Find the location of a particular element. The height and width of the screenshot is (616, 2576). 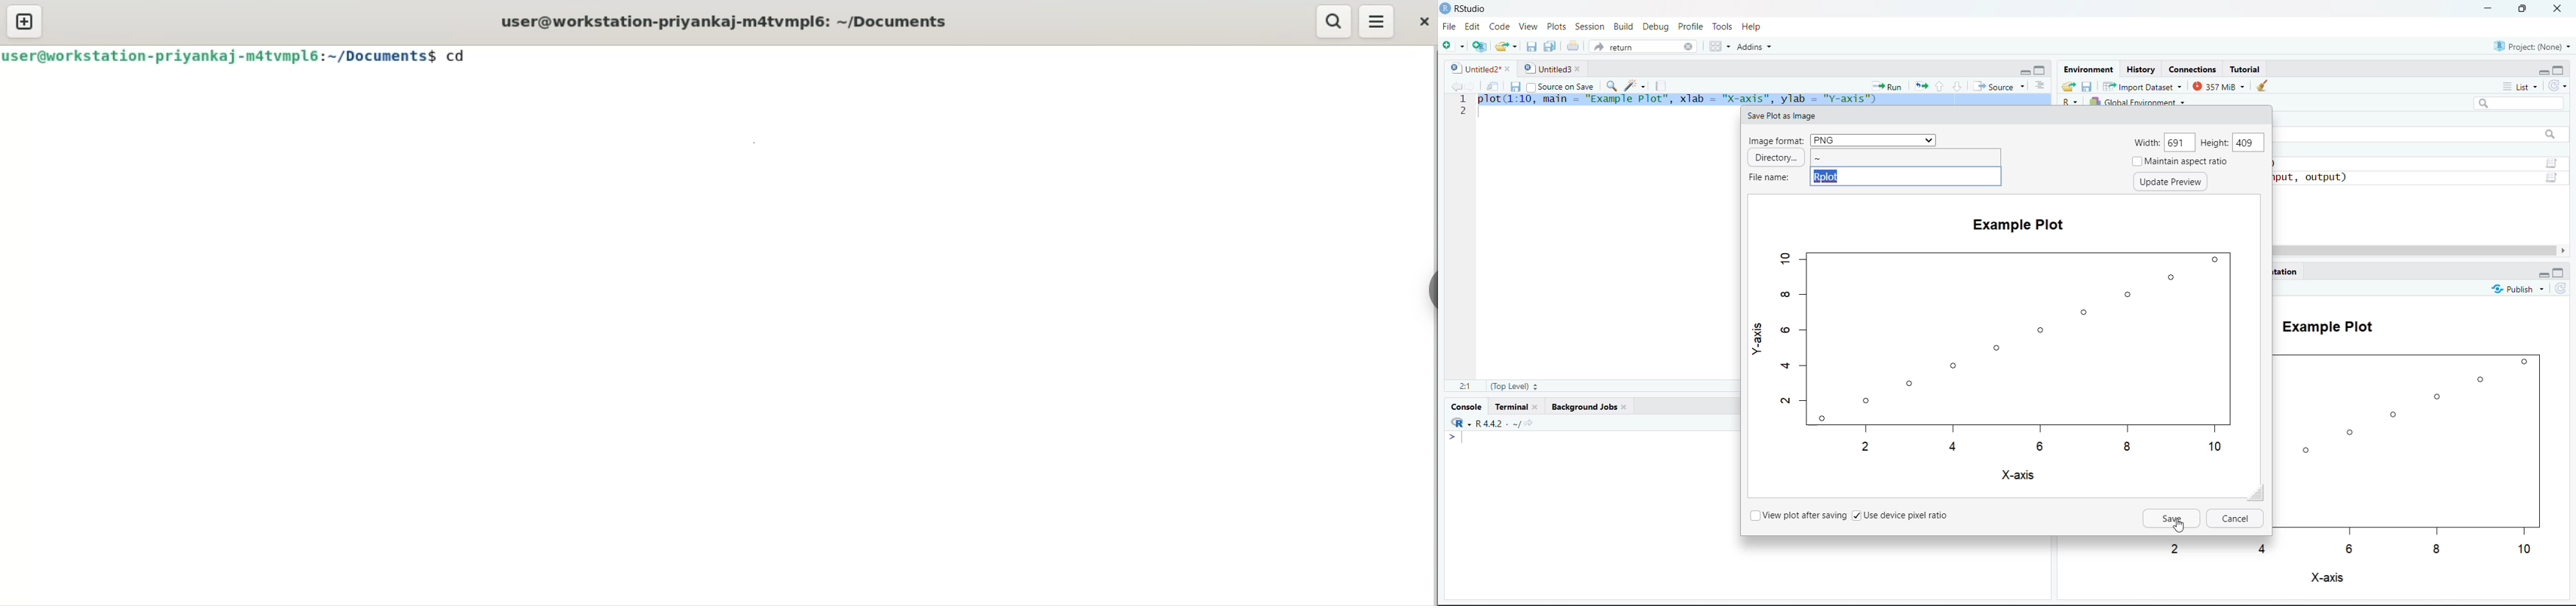

RStudio is located at coordinates (1465, 9).